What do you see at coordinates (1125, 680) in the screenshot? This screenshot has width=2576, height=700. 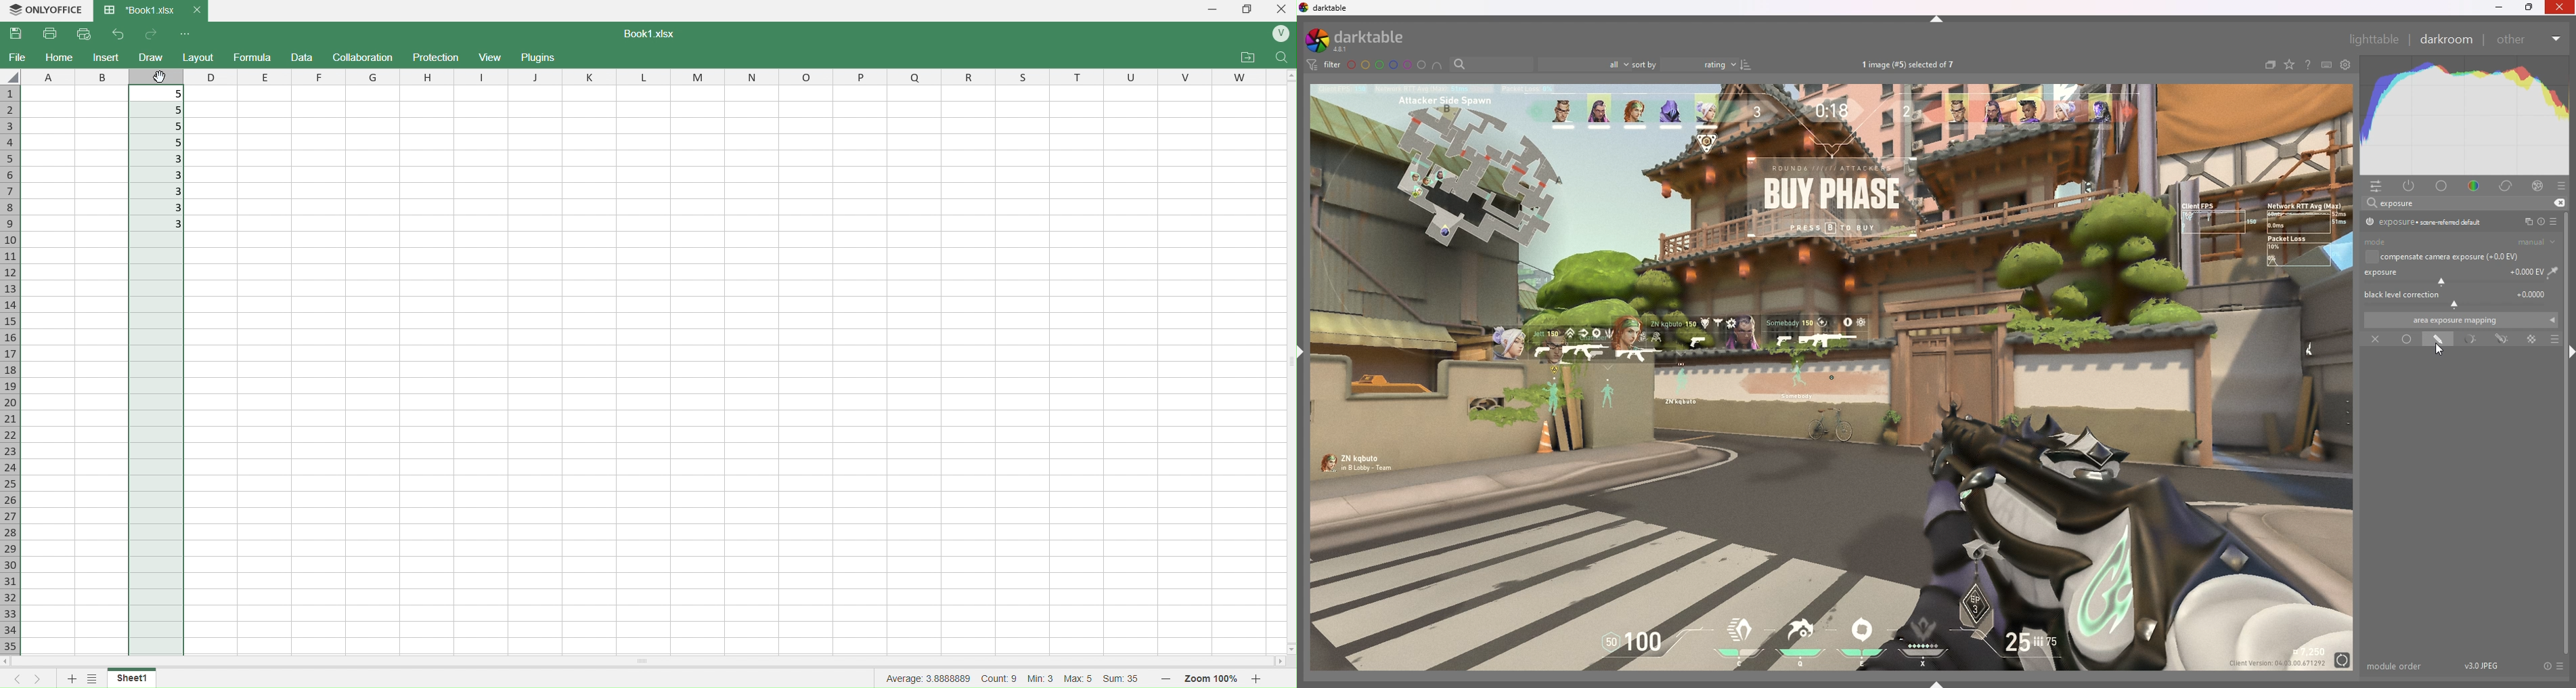 I see `Sum` at bounding box center [1125, 680].